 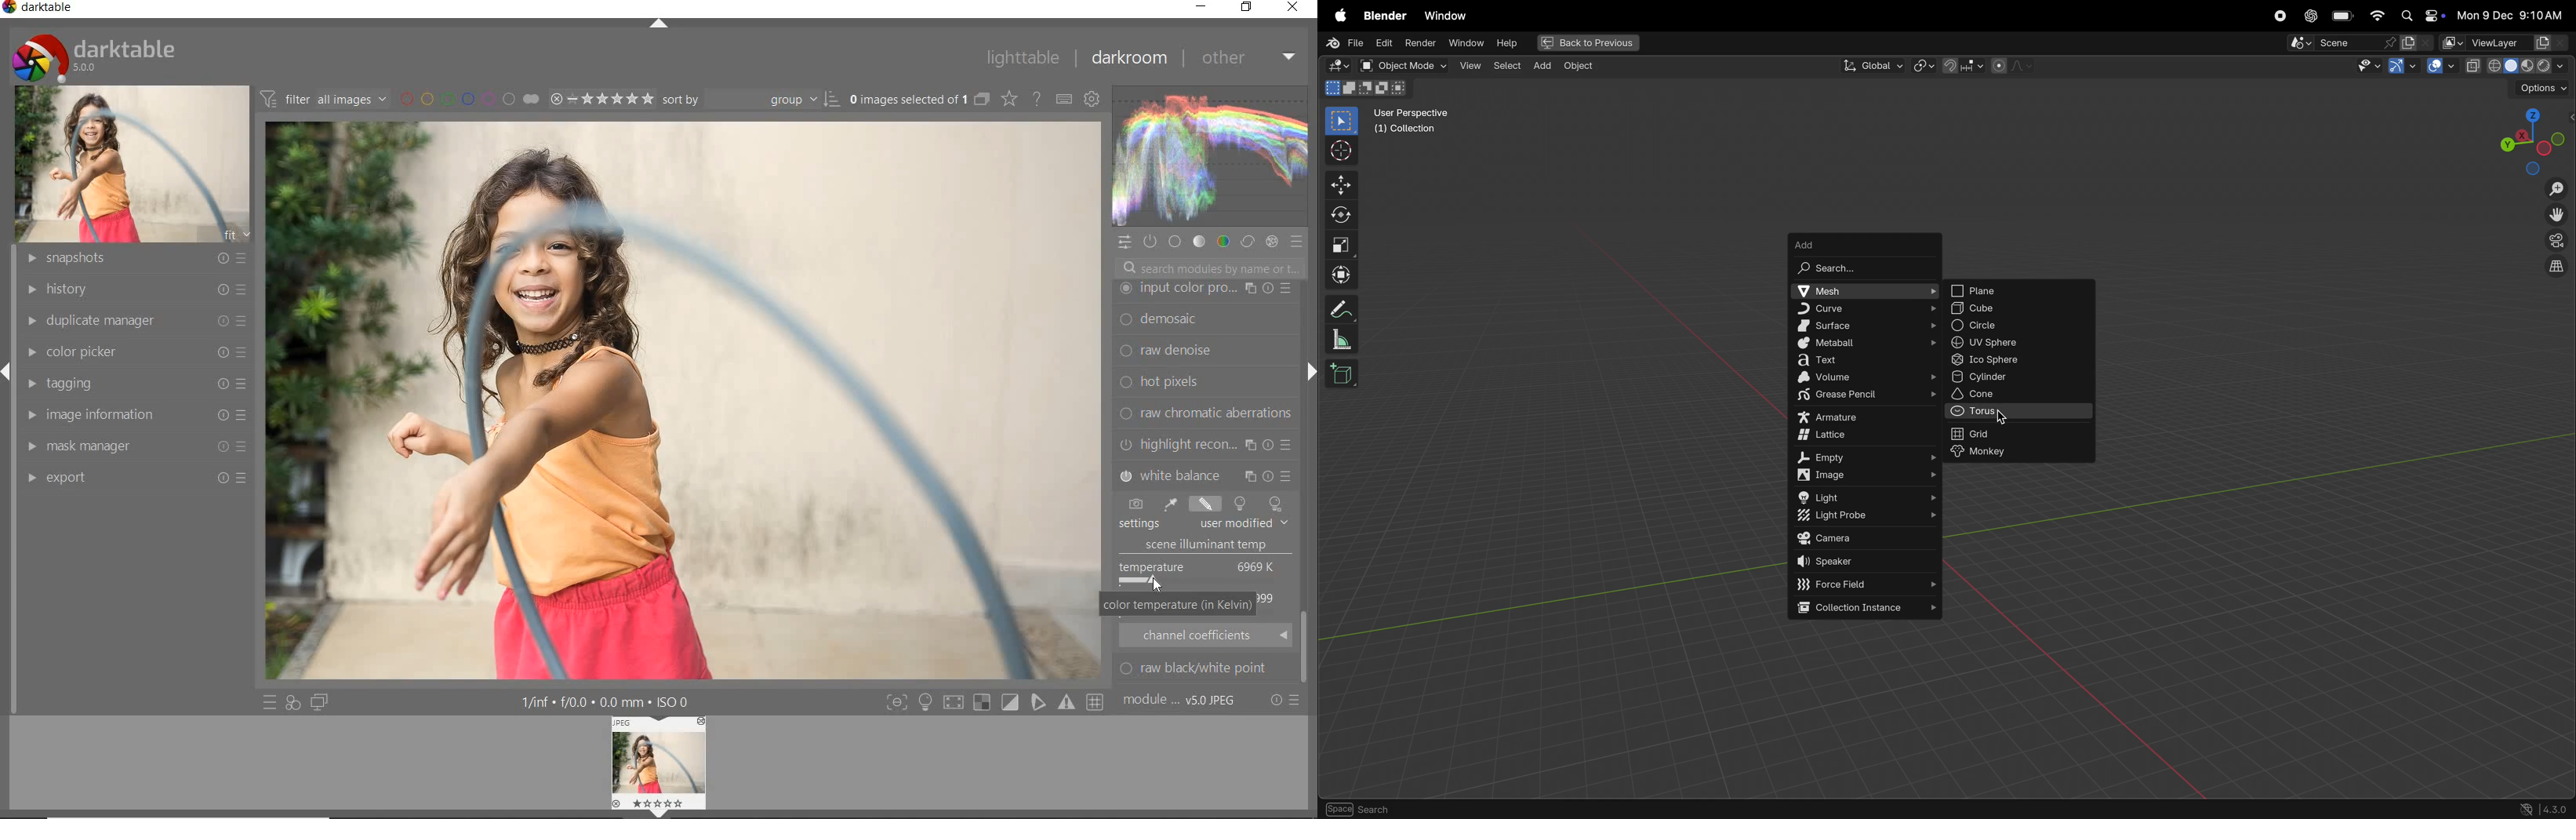 I want to click on image selected, so click(x=683, y=402).